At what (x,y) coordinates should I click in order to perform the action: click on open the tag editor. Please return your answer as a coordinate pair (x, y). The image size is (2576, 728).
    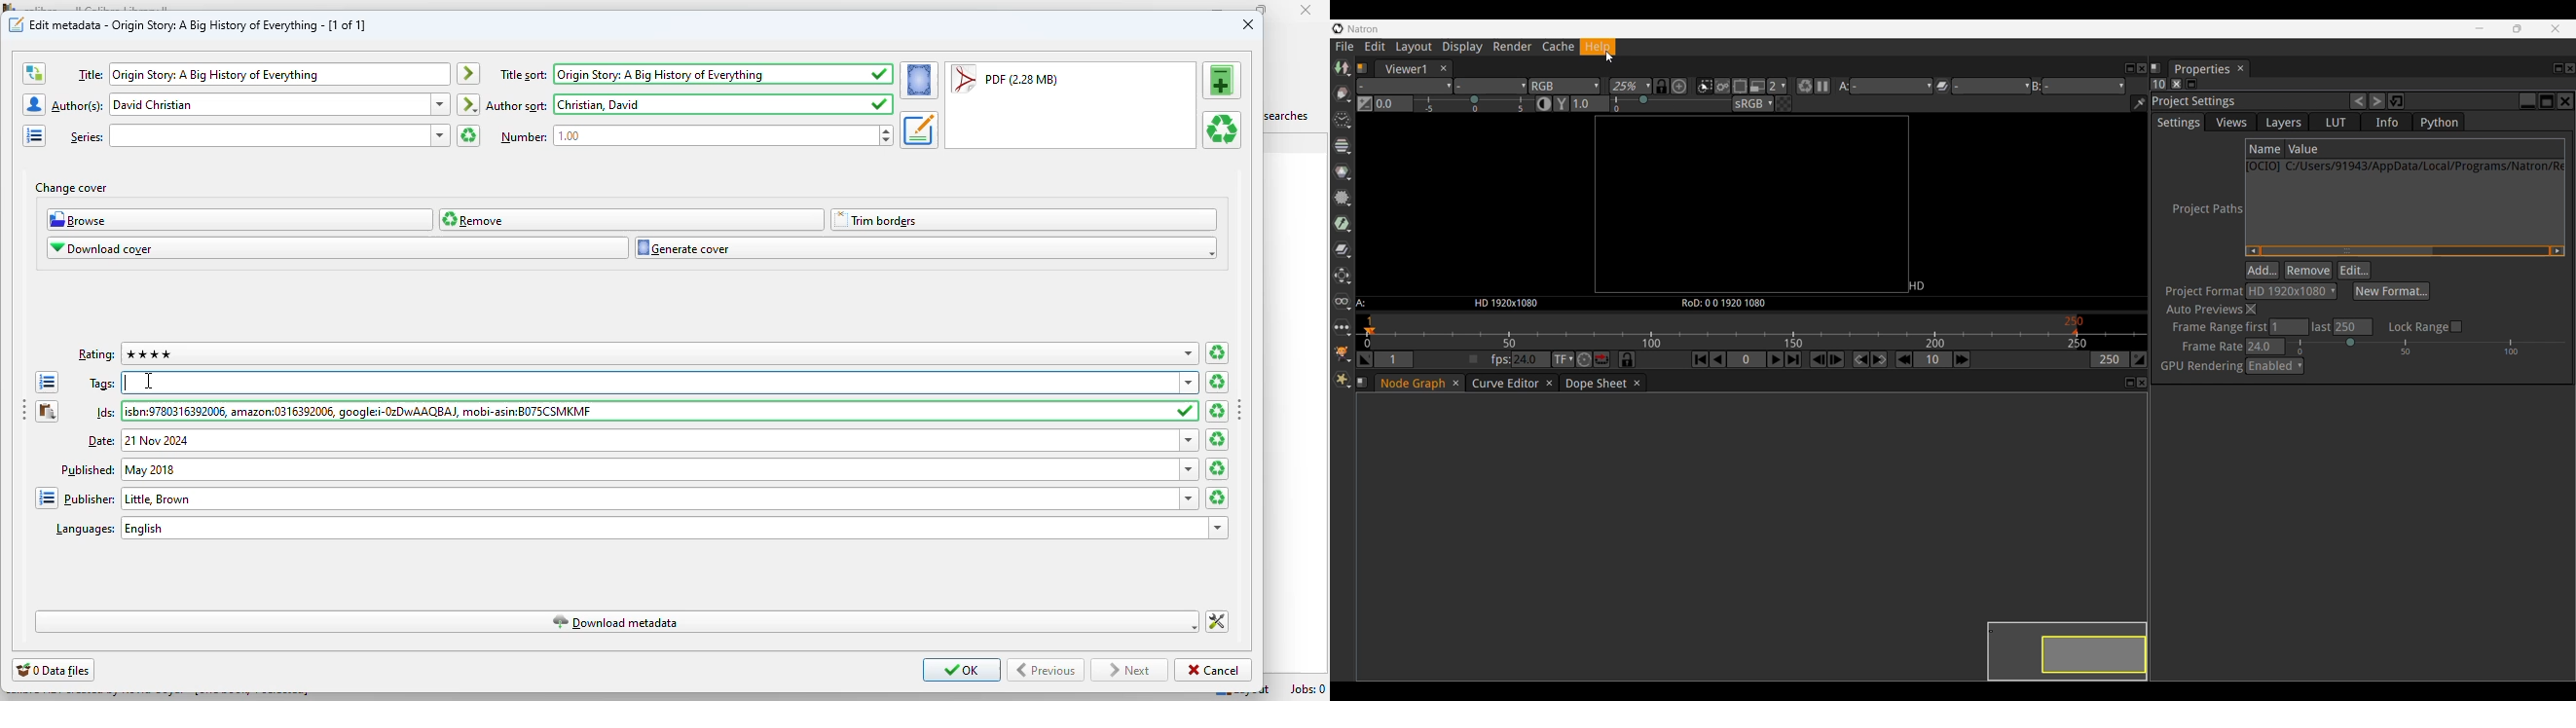
    Looking at the image, I should click on (46, 383).